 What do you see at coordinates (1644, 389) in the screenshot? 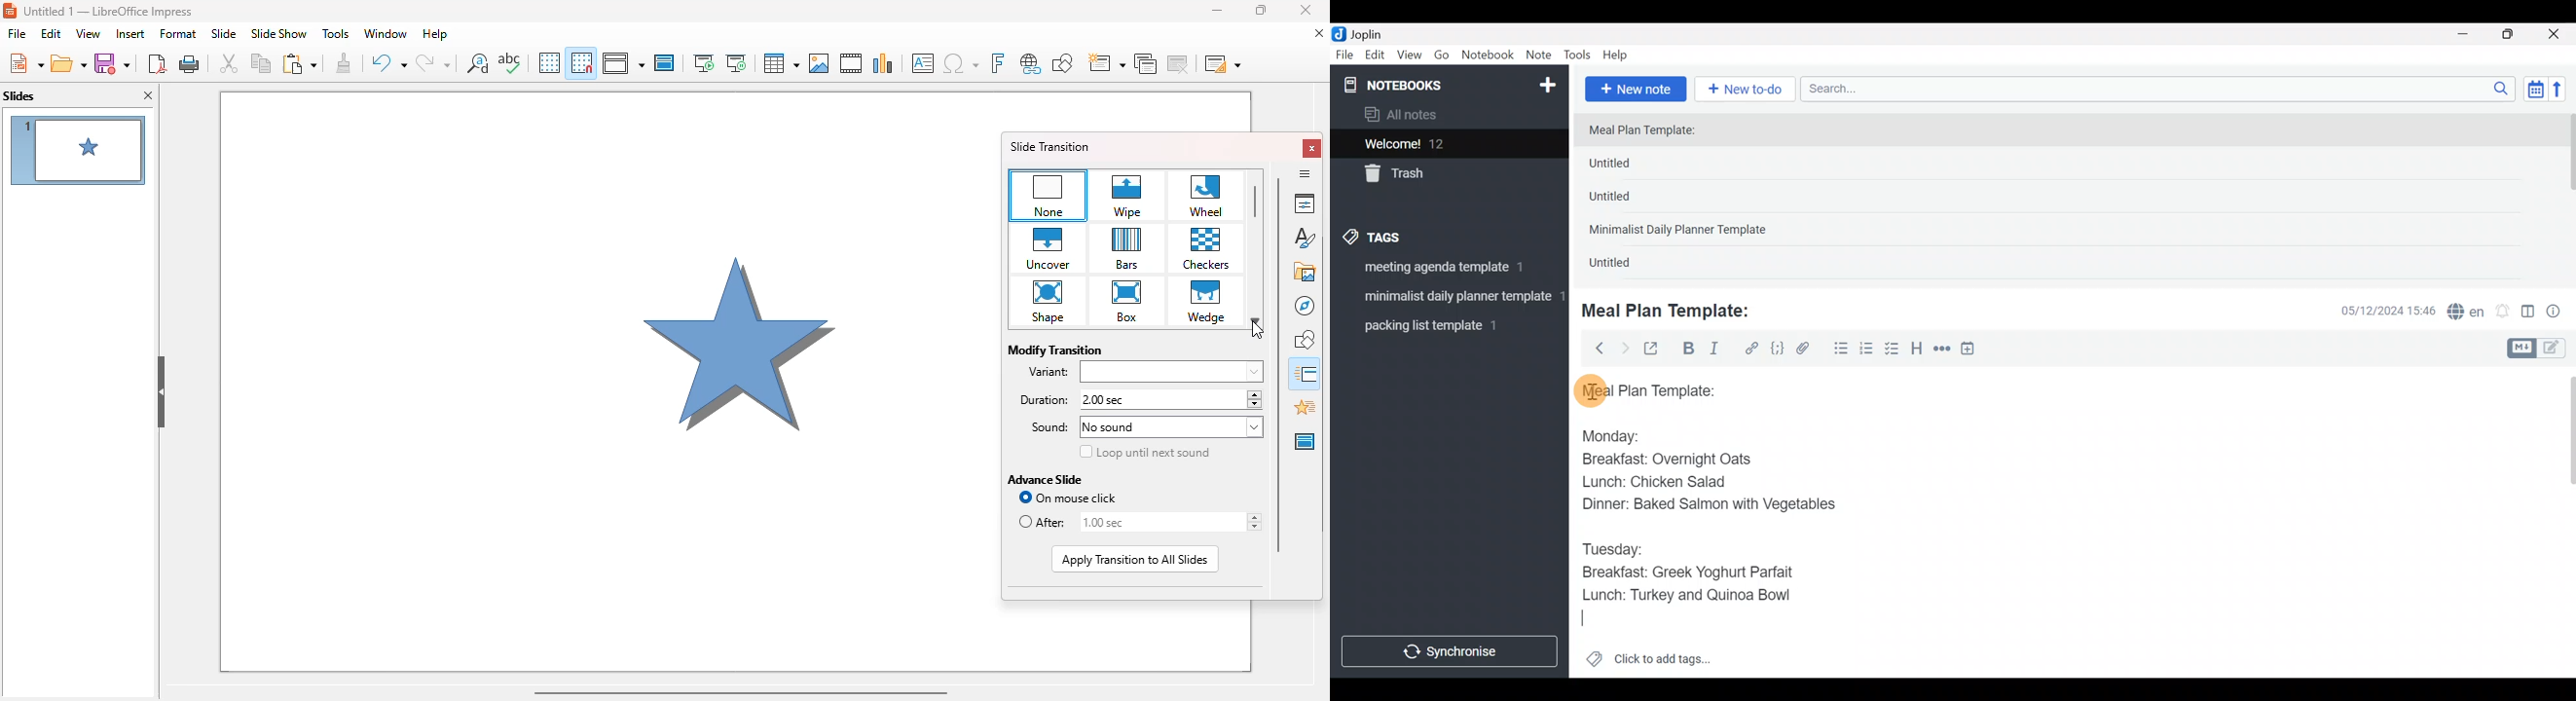
I see `Meal plan template` at bounding box center [1644, 389].